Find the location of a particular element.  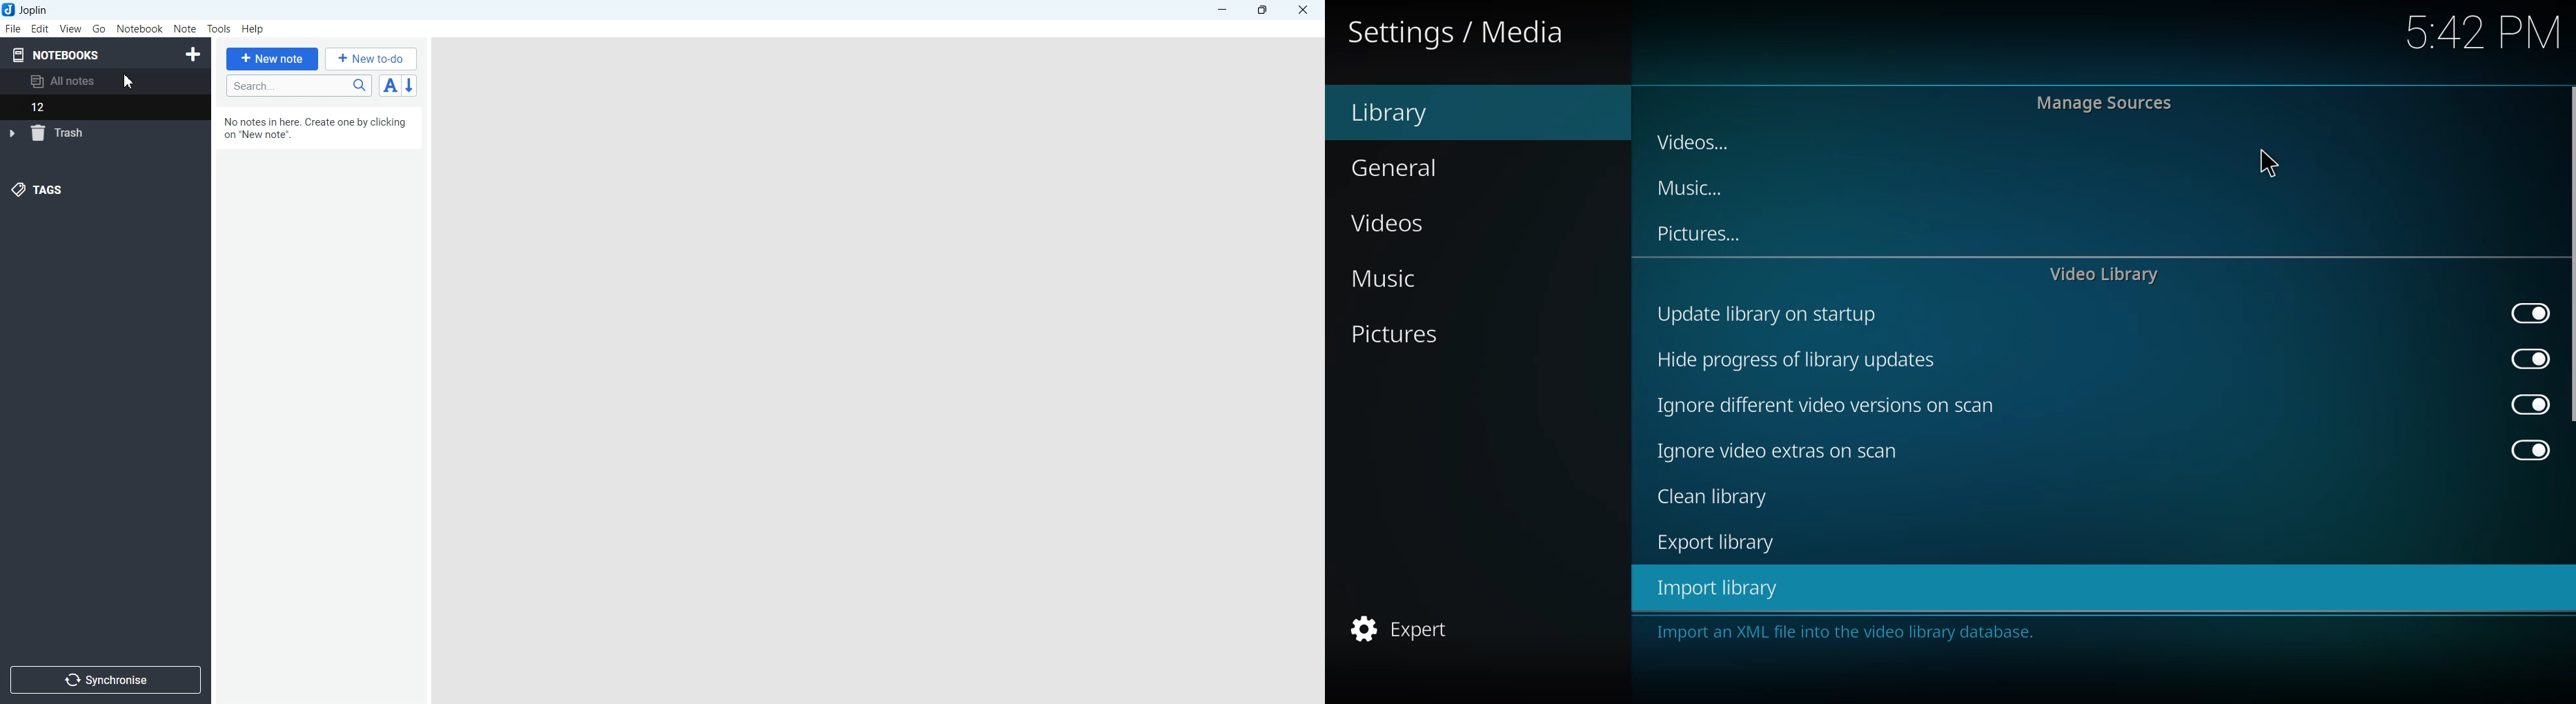

Search bar is located at coordinates (299, 86).